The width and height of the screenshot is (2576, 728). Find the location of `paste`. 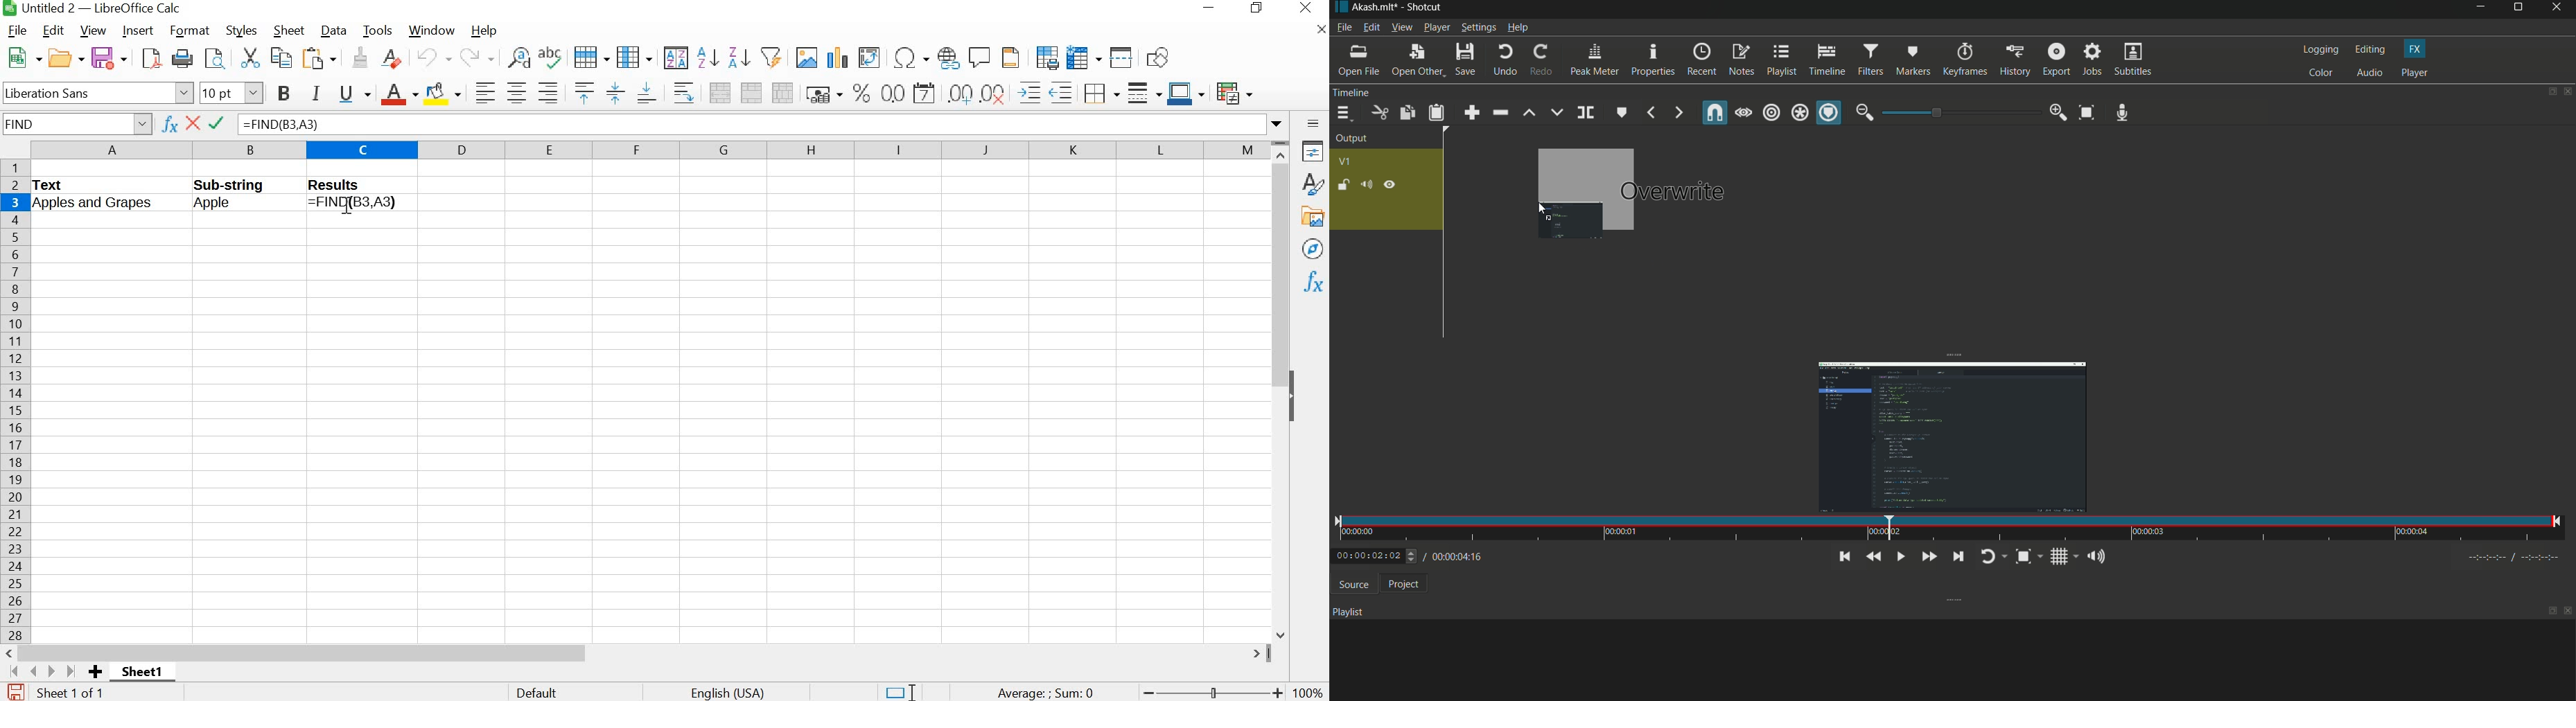

paste is located at coordinates (1436, 114).